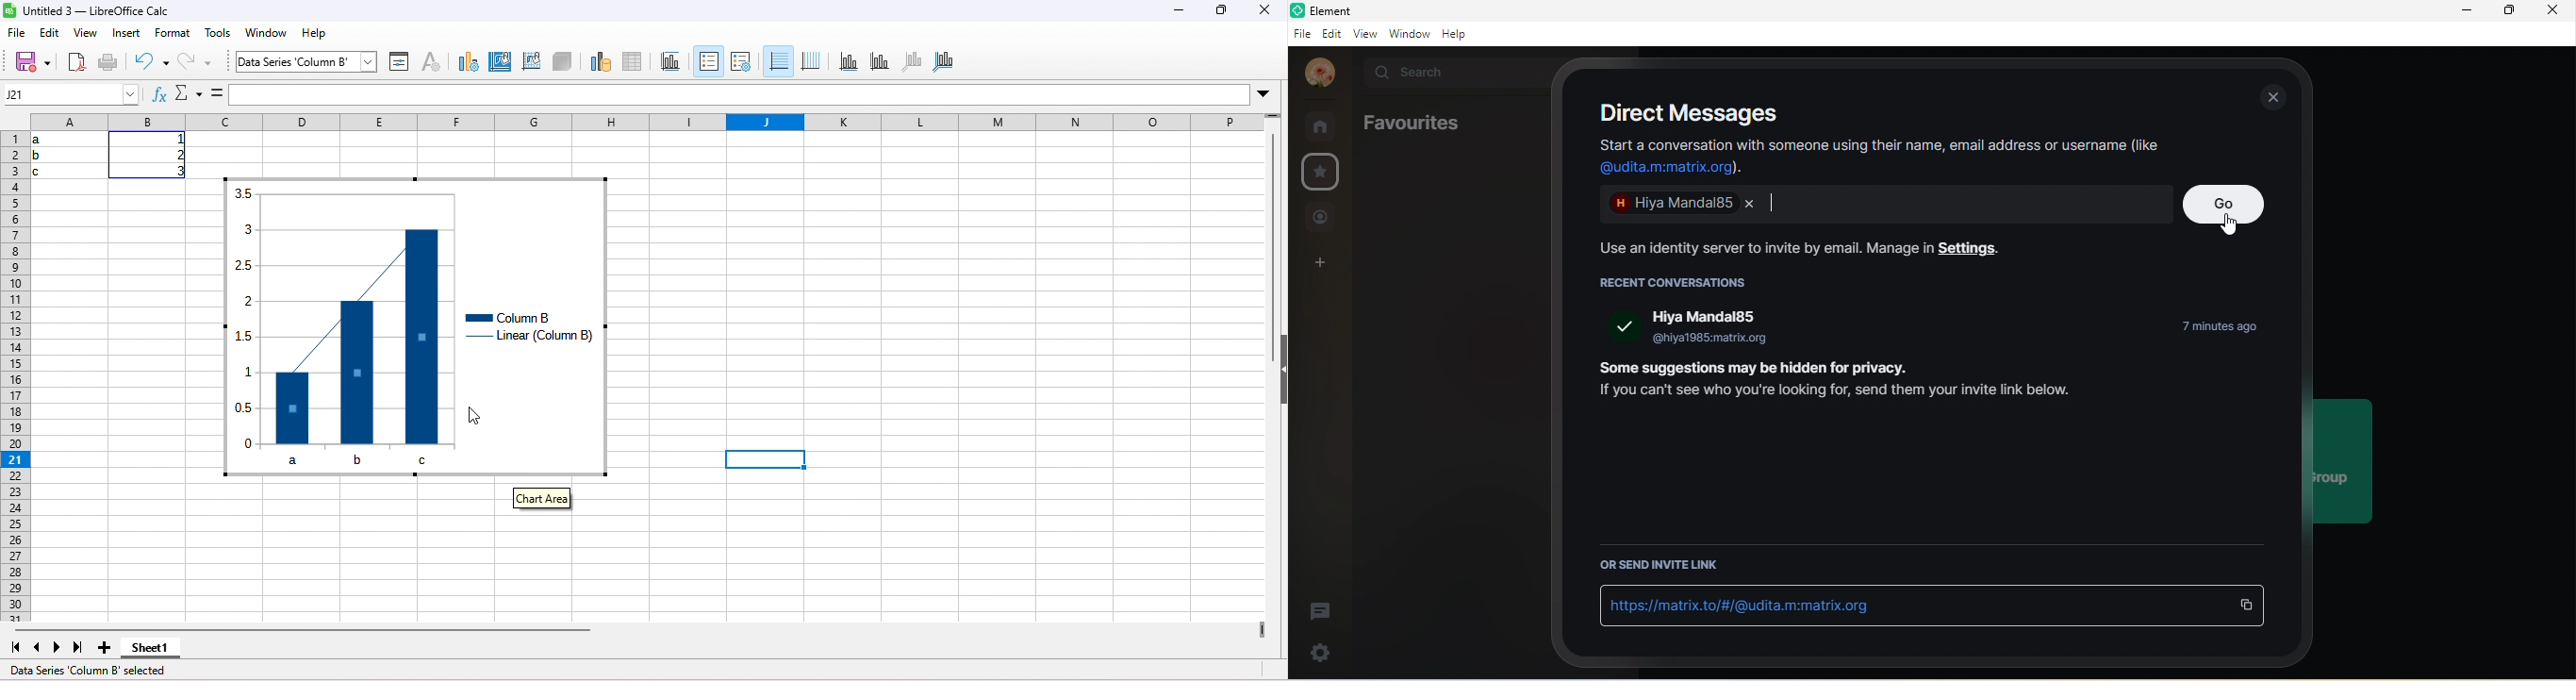 The width and height of the screenshot is (2576, 700). What do you see at coordinates (885, 61) in the screenshot?
I see `y axis` at bounding box center [885, 61].